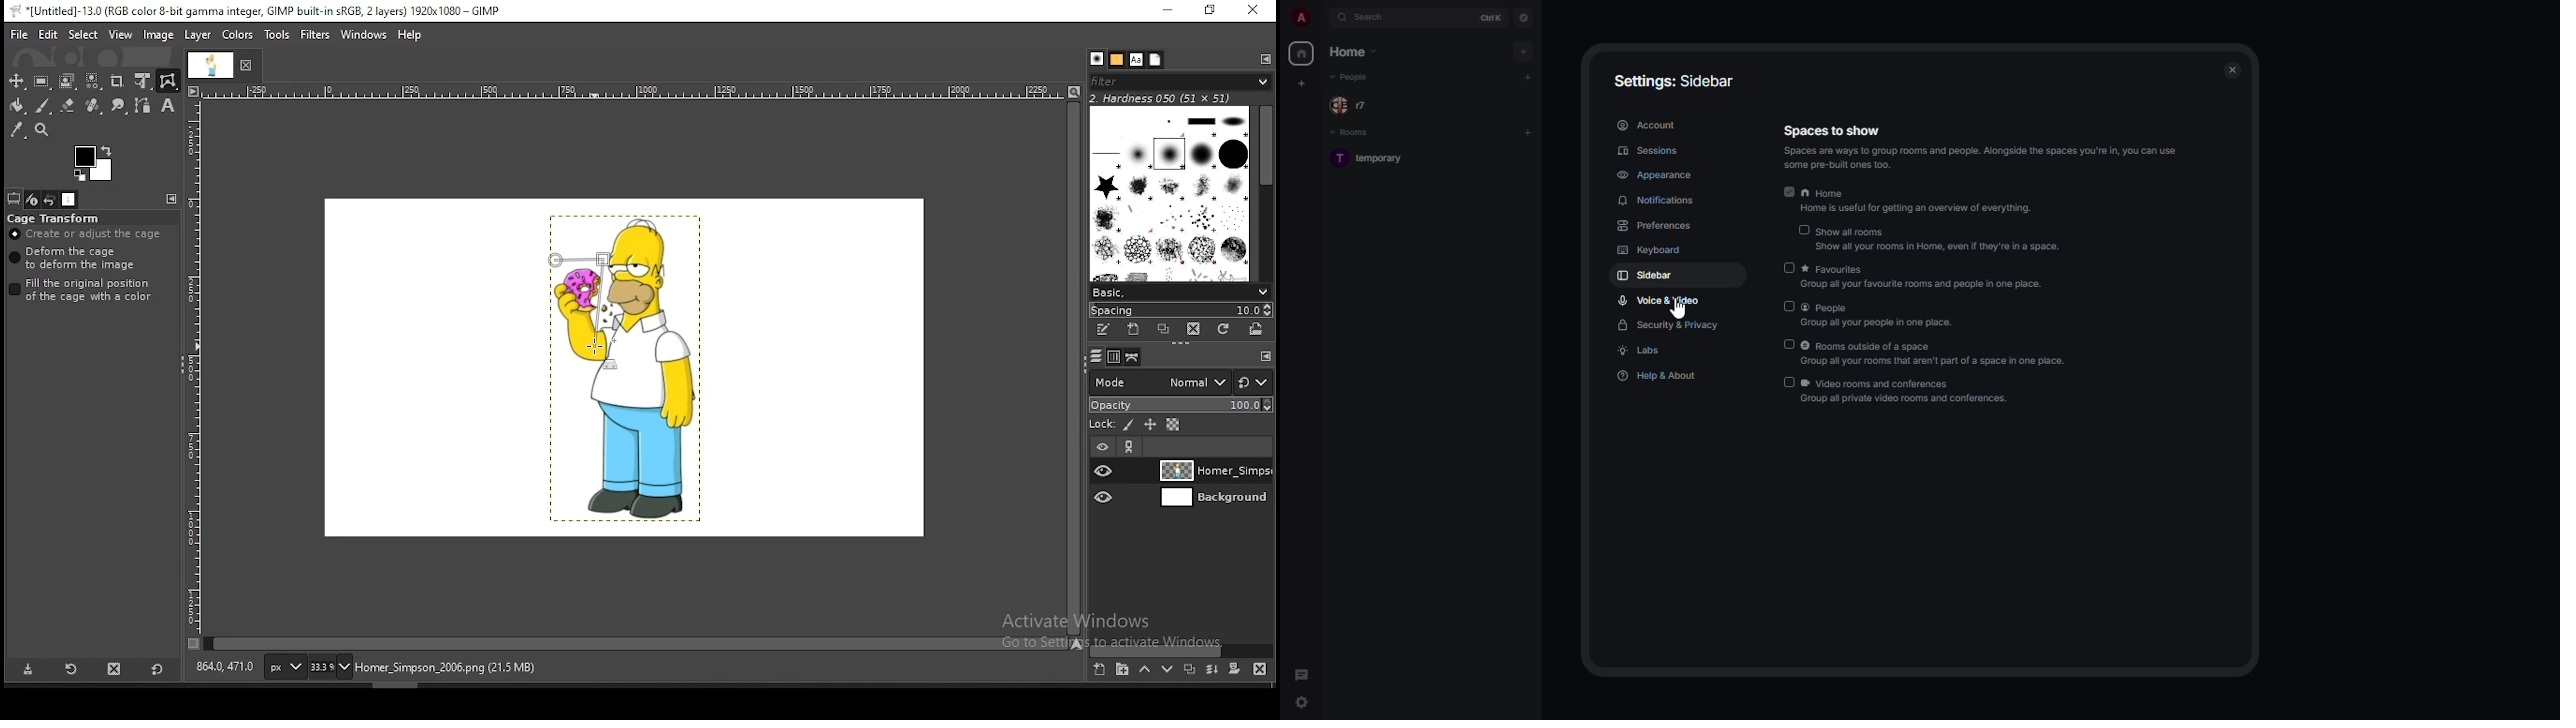  Describe the element at coordinates (1212, 672) in the screenshot. I see `merge layers` at that location.